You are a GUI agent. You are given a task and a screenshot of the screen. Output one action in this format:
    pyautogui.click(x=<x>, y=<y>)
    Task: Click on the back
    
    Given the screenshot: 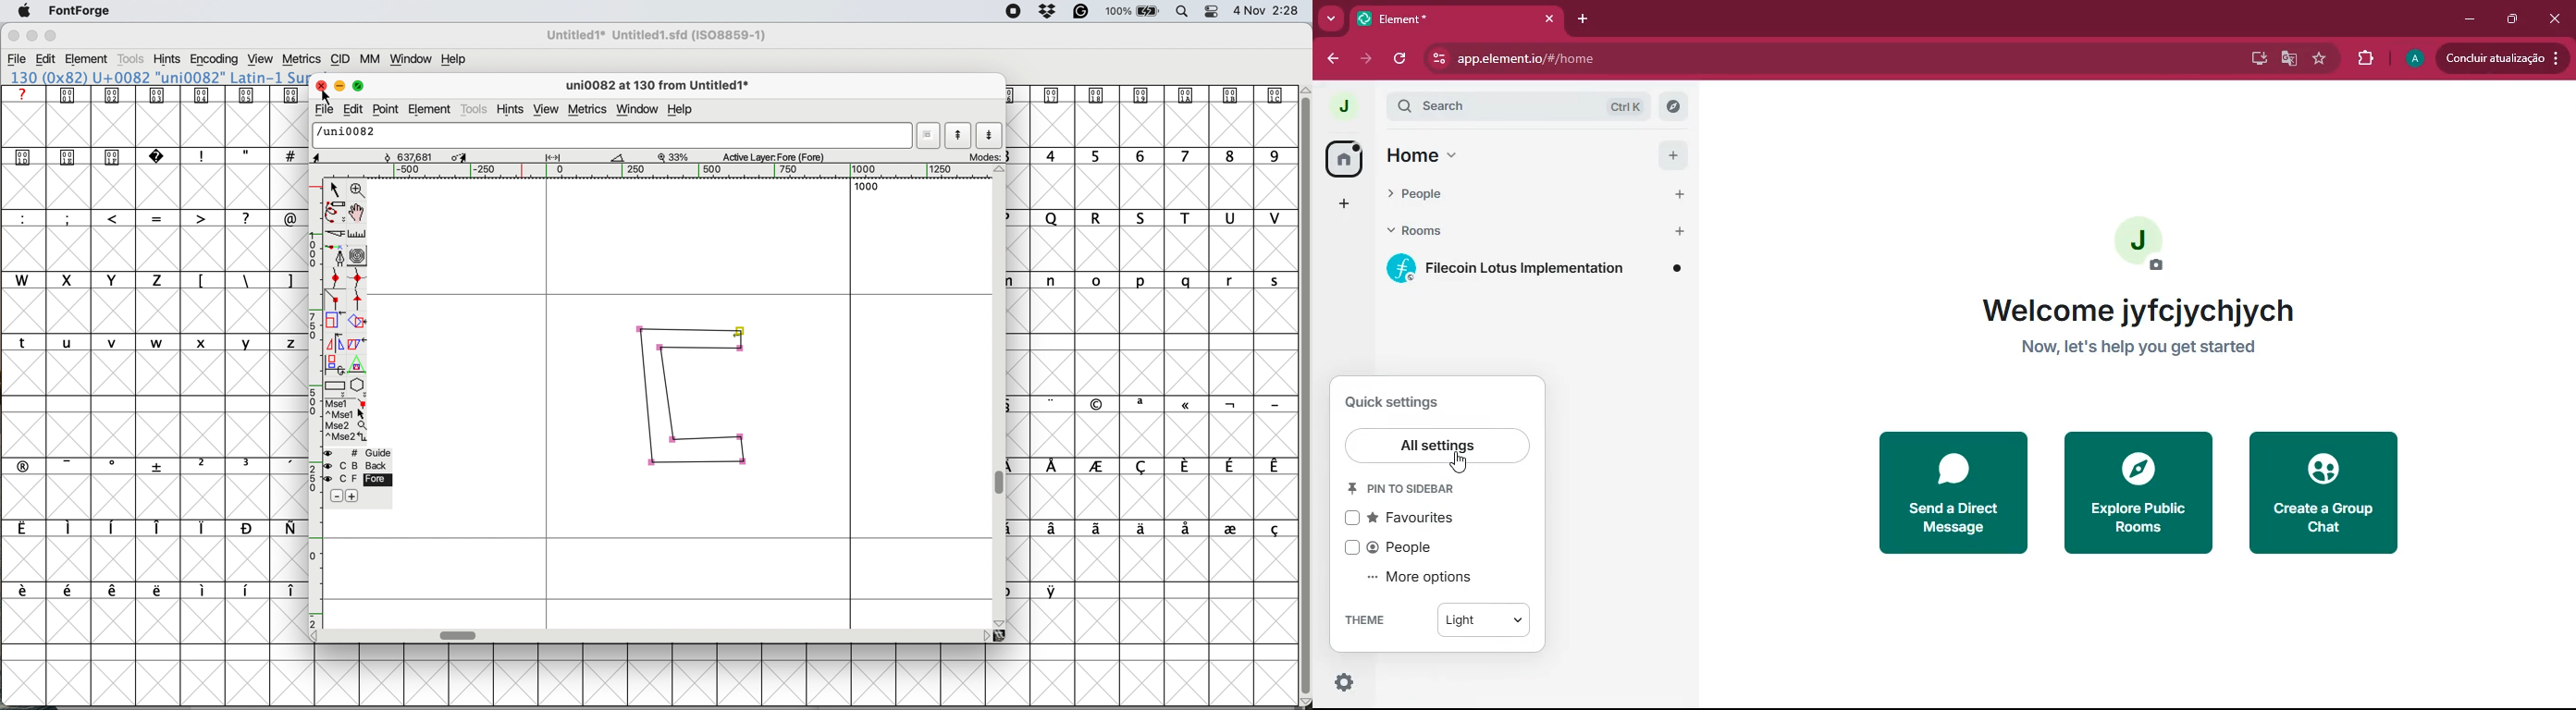 What is the action you would take?
    pyautogui.click(x=1334, y=56)
    